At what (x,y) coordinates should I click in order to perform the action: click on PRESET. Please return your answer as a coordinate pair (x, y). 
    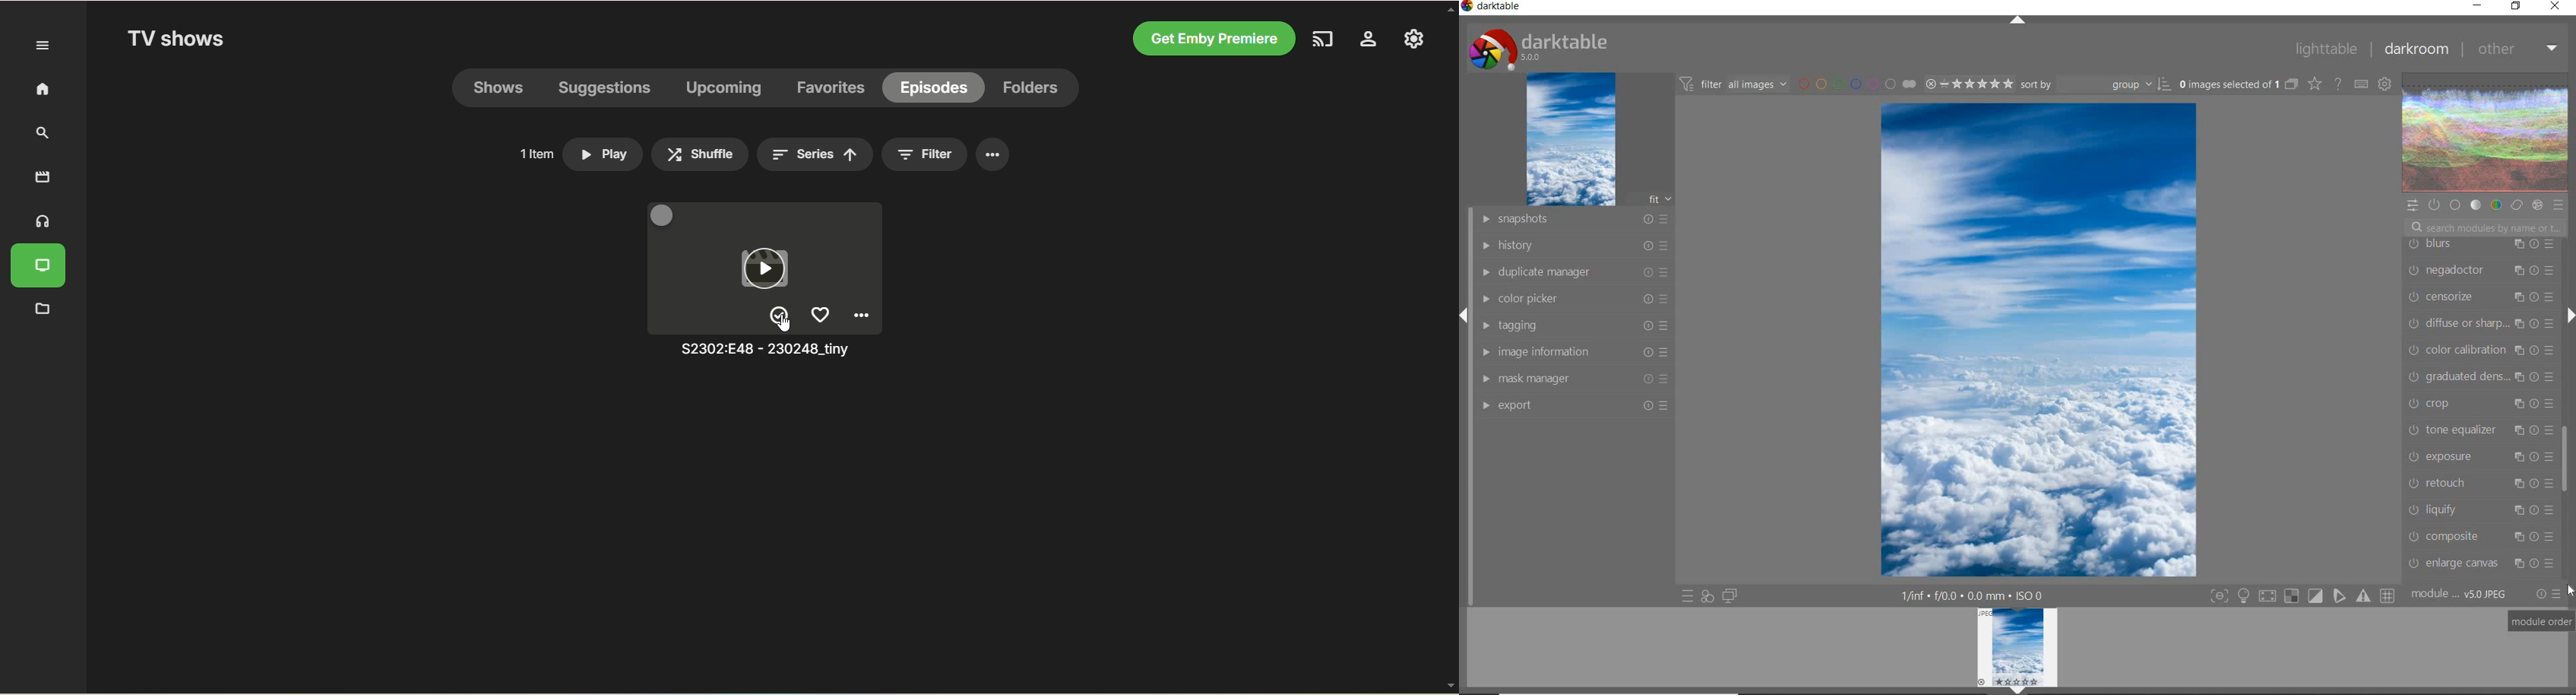
    Looking at the image, I should click on (2559, 205).